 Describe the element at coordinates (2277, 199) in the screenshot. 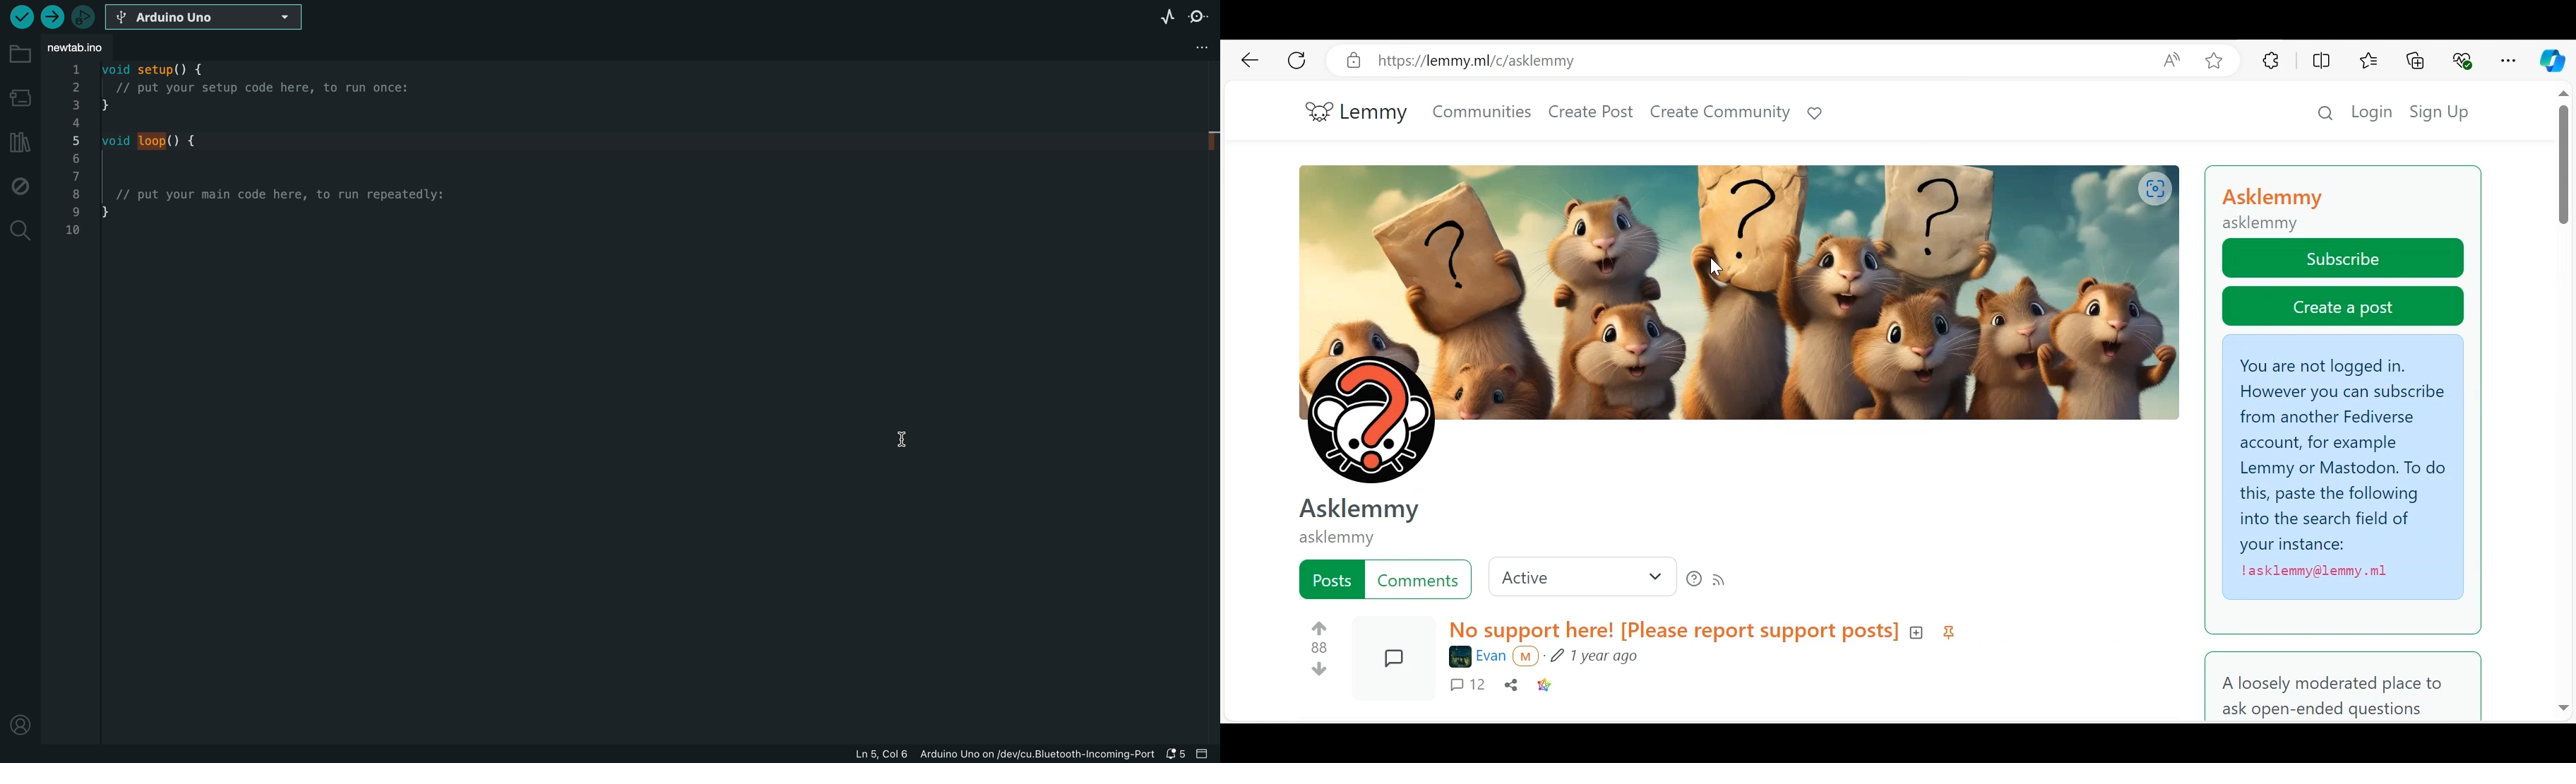

I see `username` at that location.